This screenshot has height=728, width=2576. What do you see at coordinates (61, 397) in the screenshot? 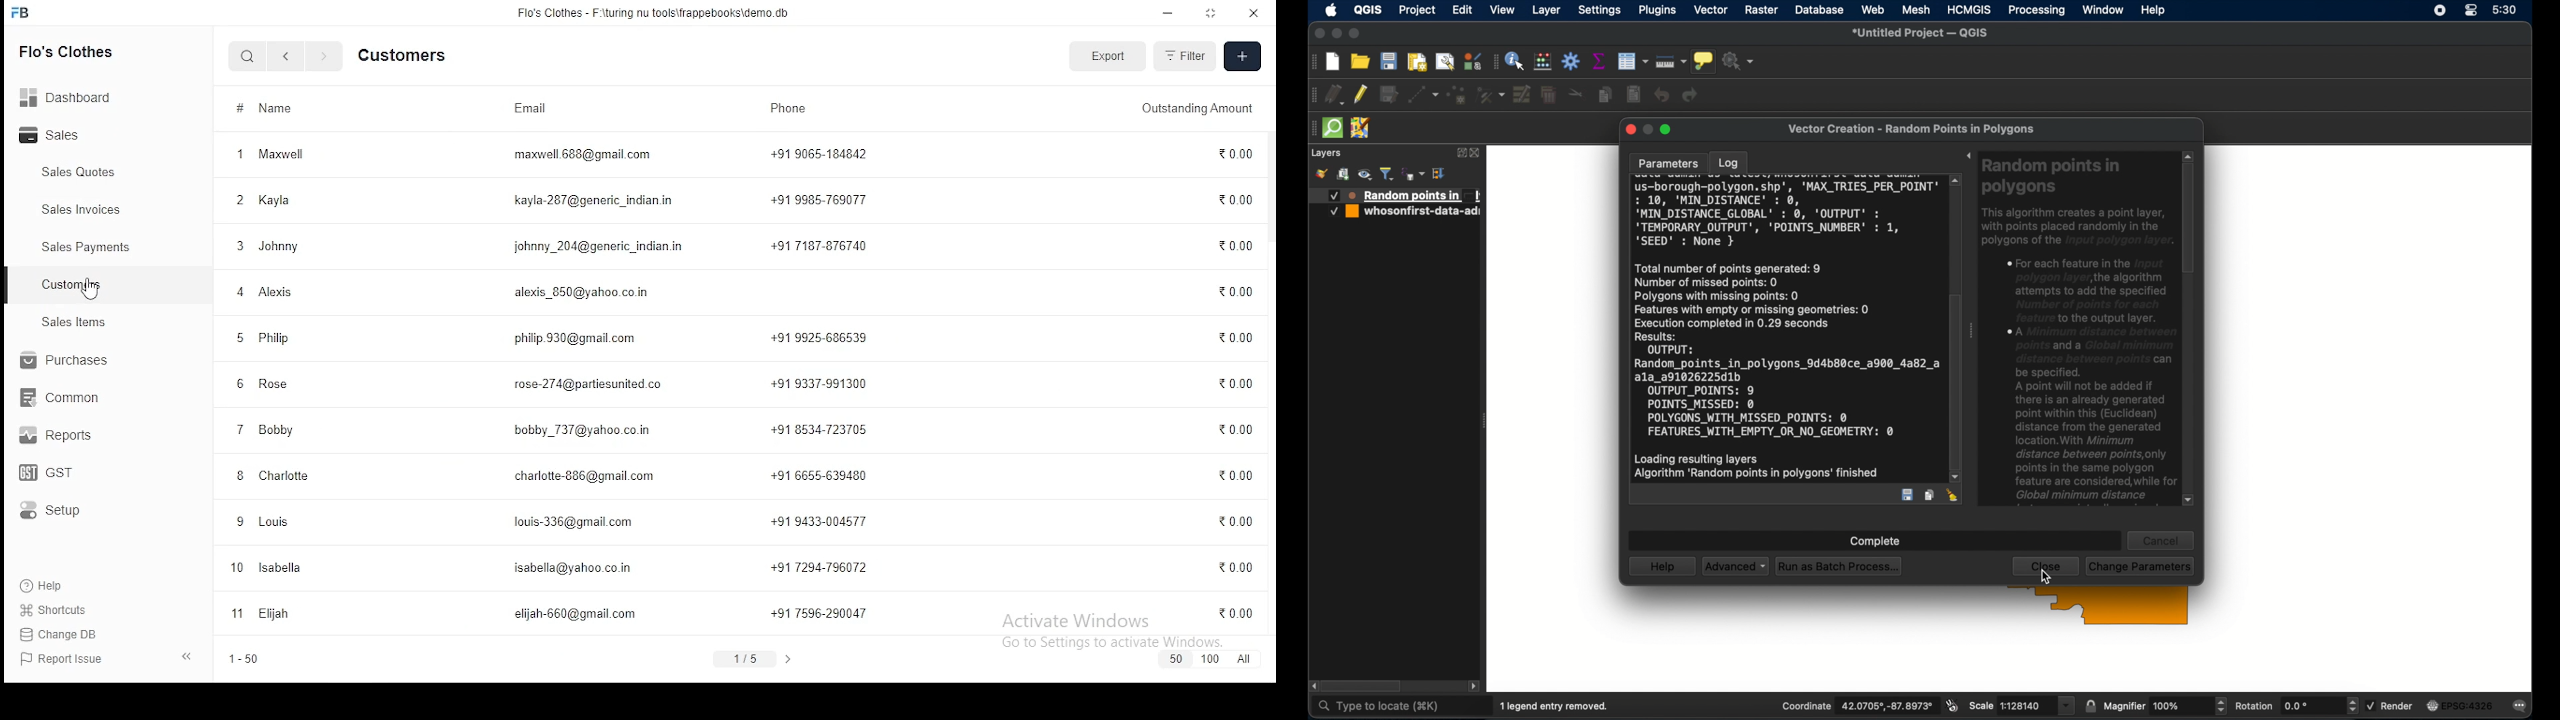
I see `common` at bounding box center [61, 397].